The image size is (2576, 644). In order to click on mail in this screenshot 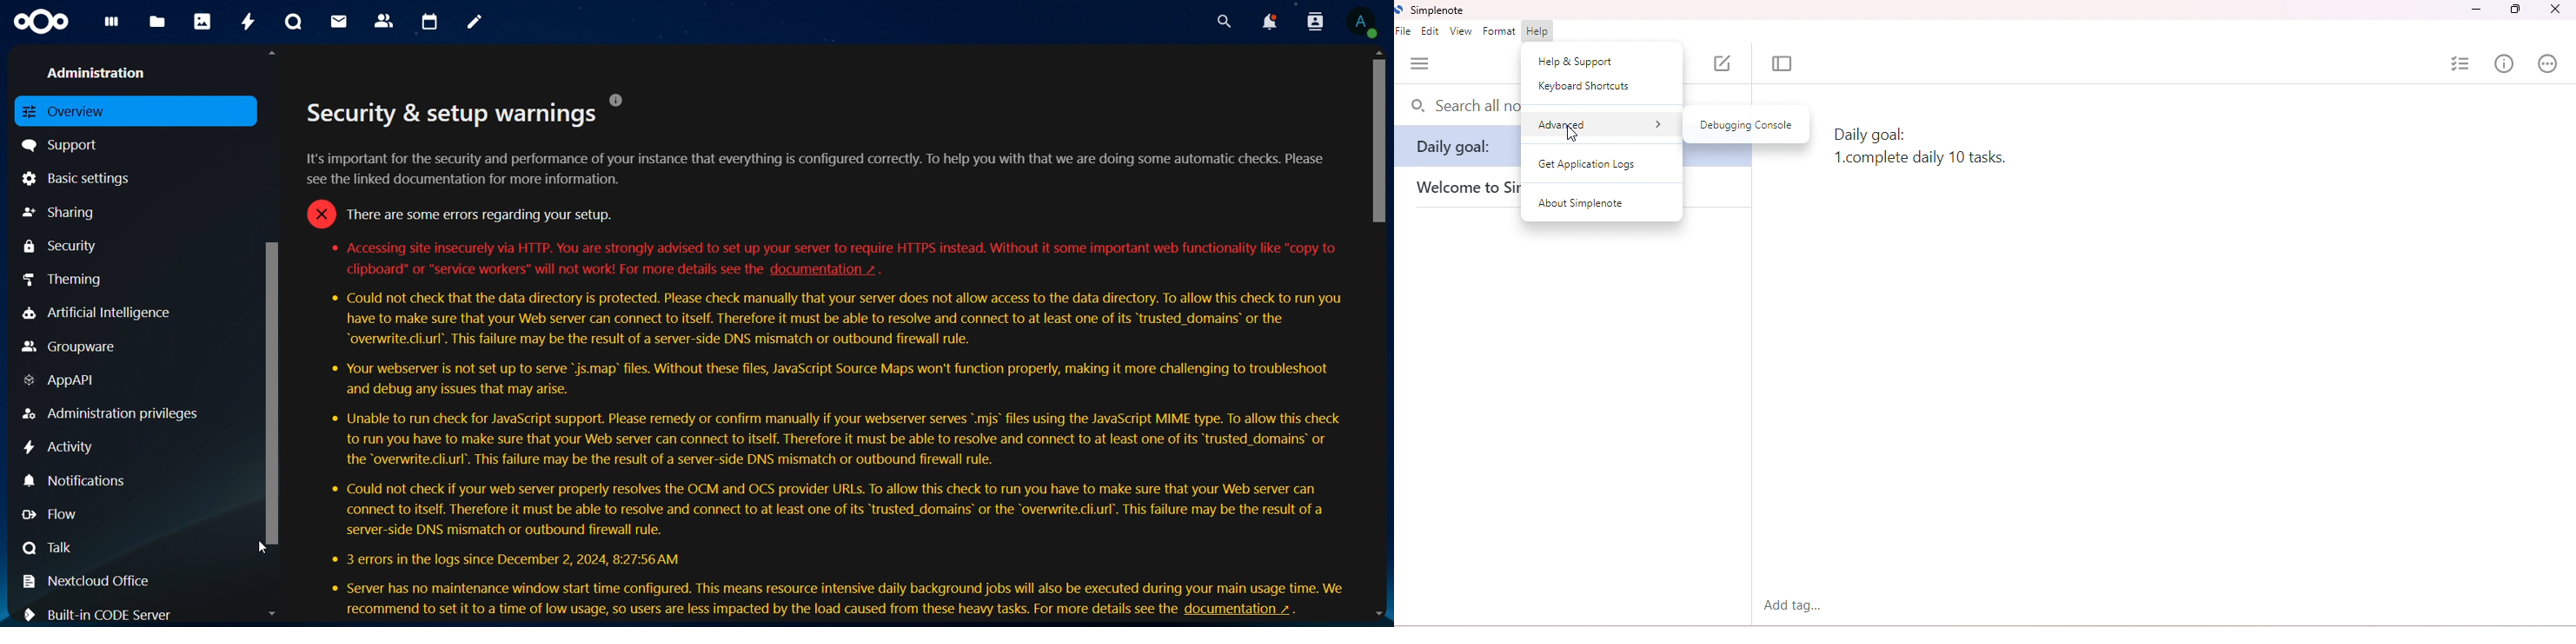, I will do `click(341, 21)`.